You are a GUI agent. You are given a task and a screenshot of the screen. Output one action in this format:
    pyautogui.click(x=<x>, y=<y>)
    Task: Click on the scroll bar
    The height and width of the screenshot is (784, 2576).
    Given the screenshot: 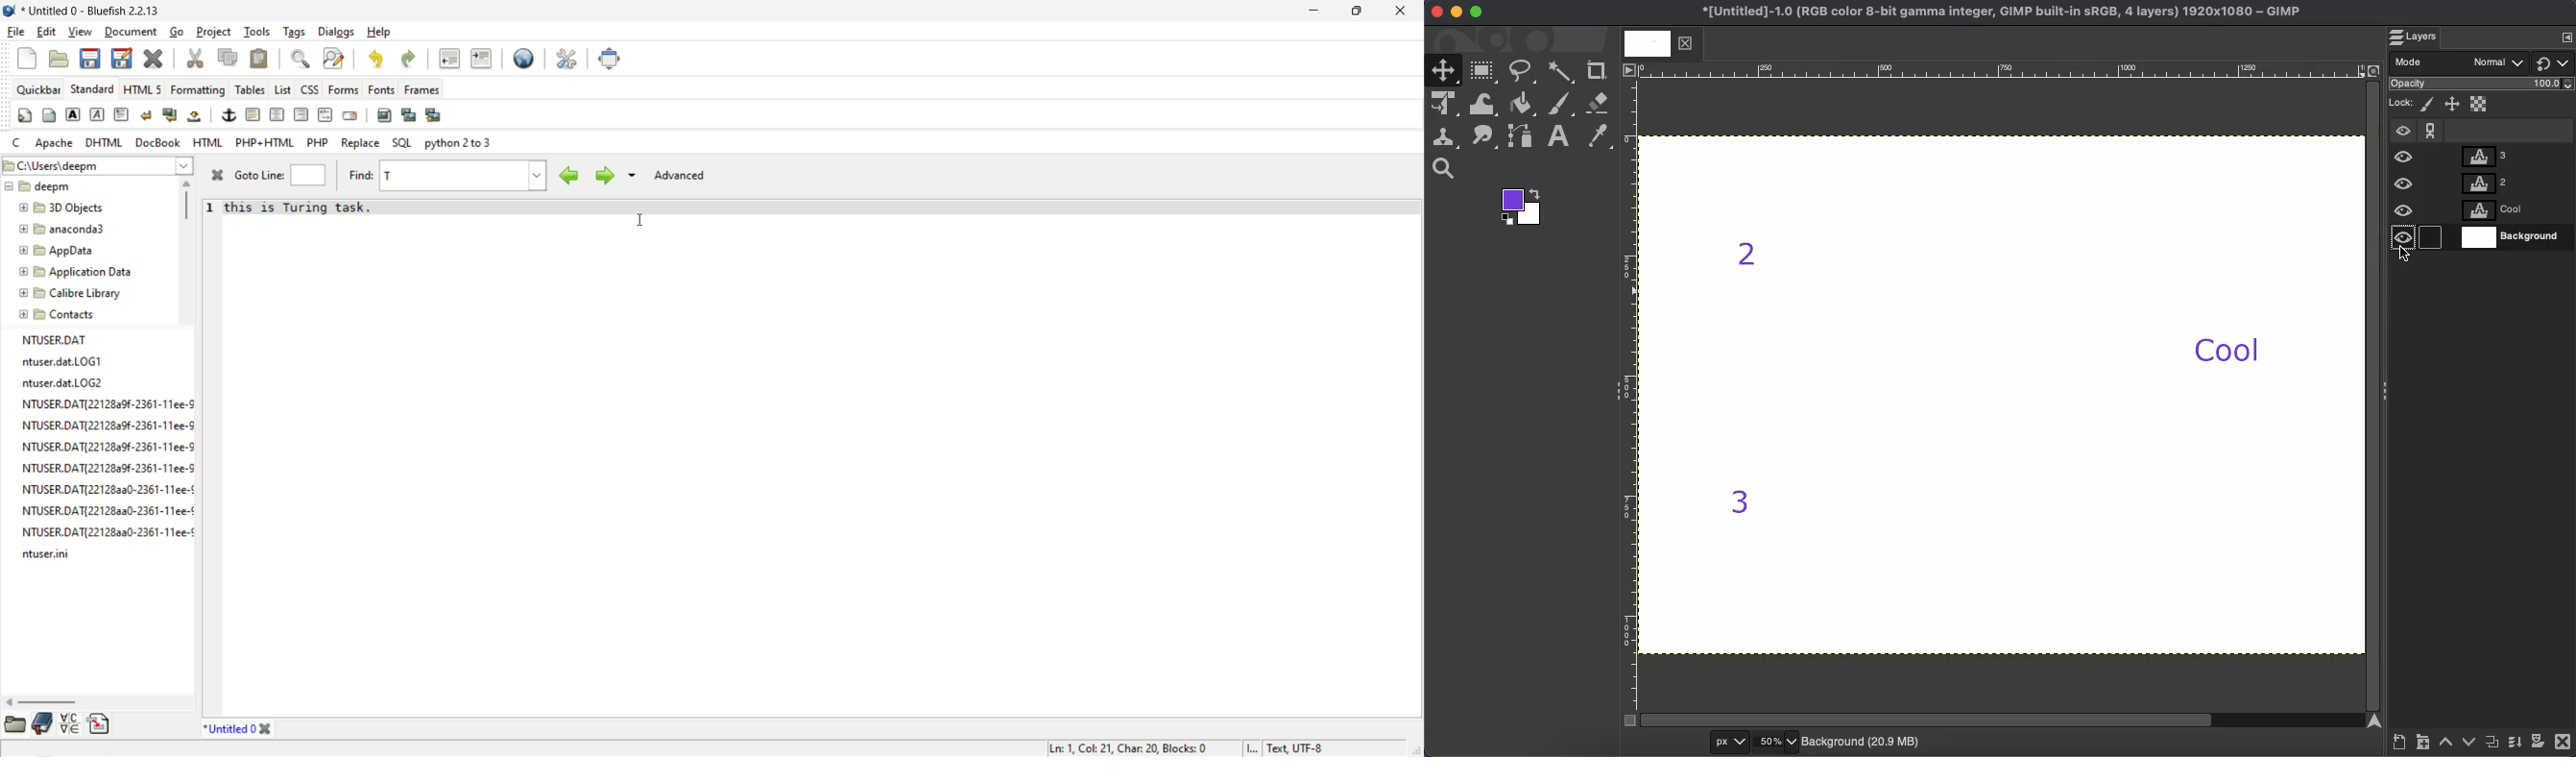 What is the action you would take?
    pyautogui.click(x=93, y=703)
    